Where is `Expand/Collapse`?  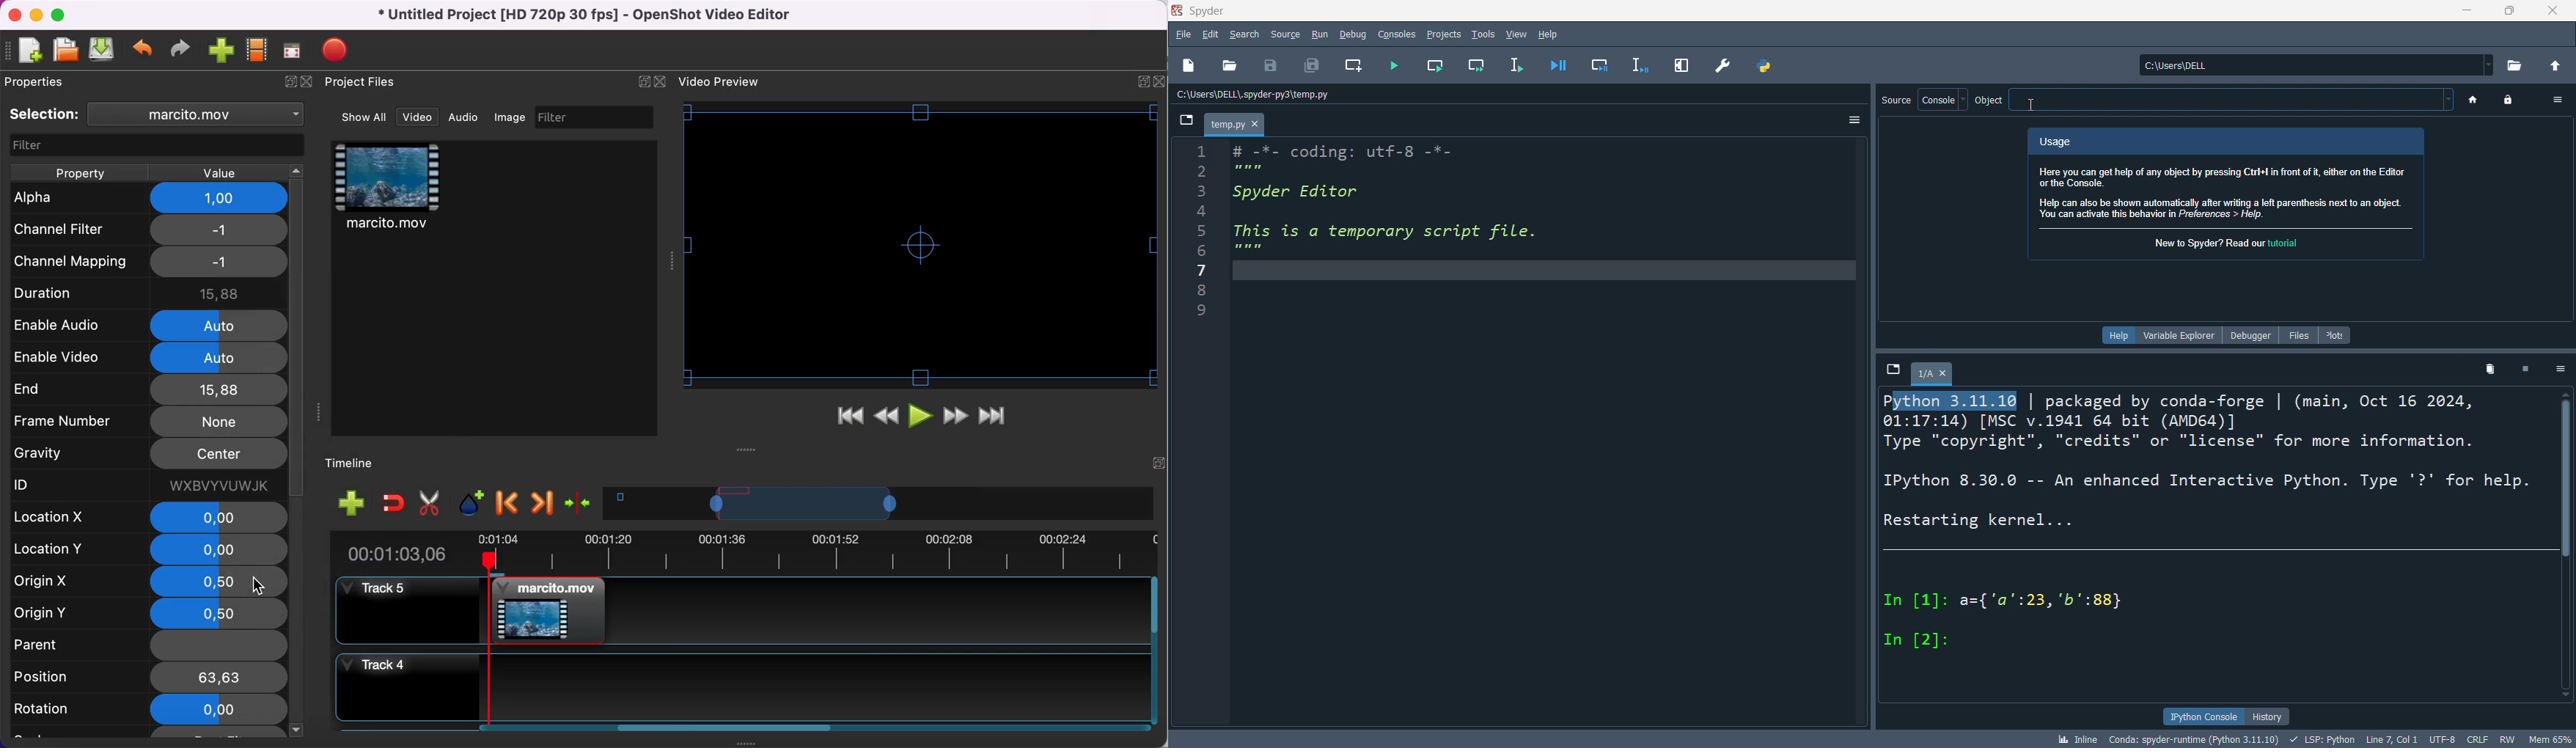 Expand/Collapse is located at coordinates (644, 82).